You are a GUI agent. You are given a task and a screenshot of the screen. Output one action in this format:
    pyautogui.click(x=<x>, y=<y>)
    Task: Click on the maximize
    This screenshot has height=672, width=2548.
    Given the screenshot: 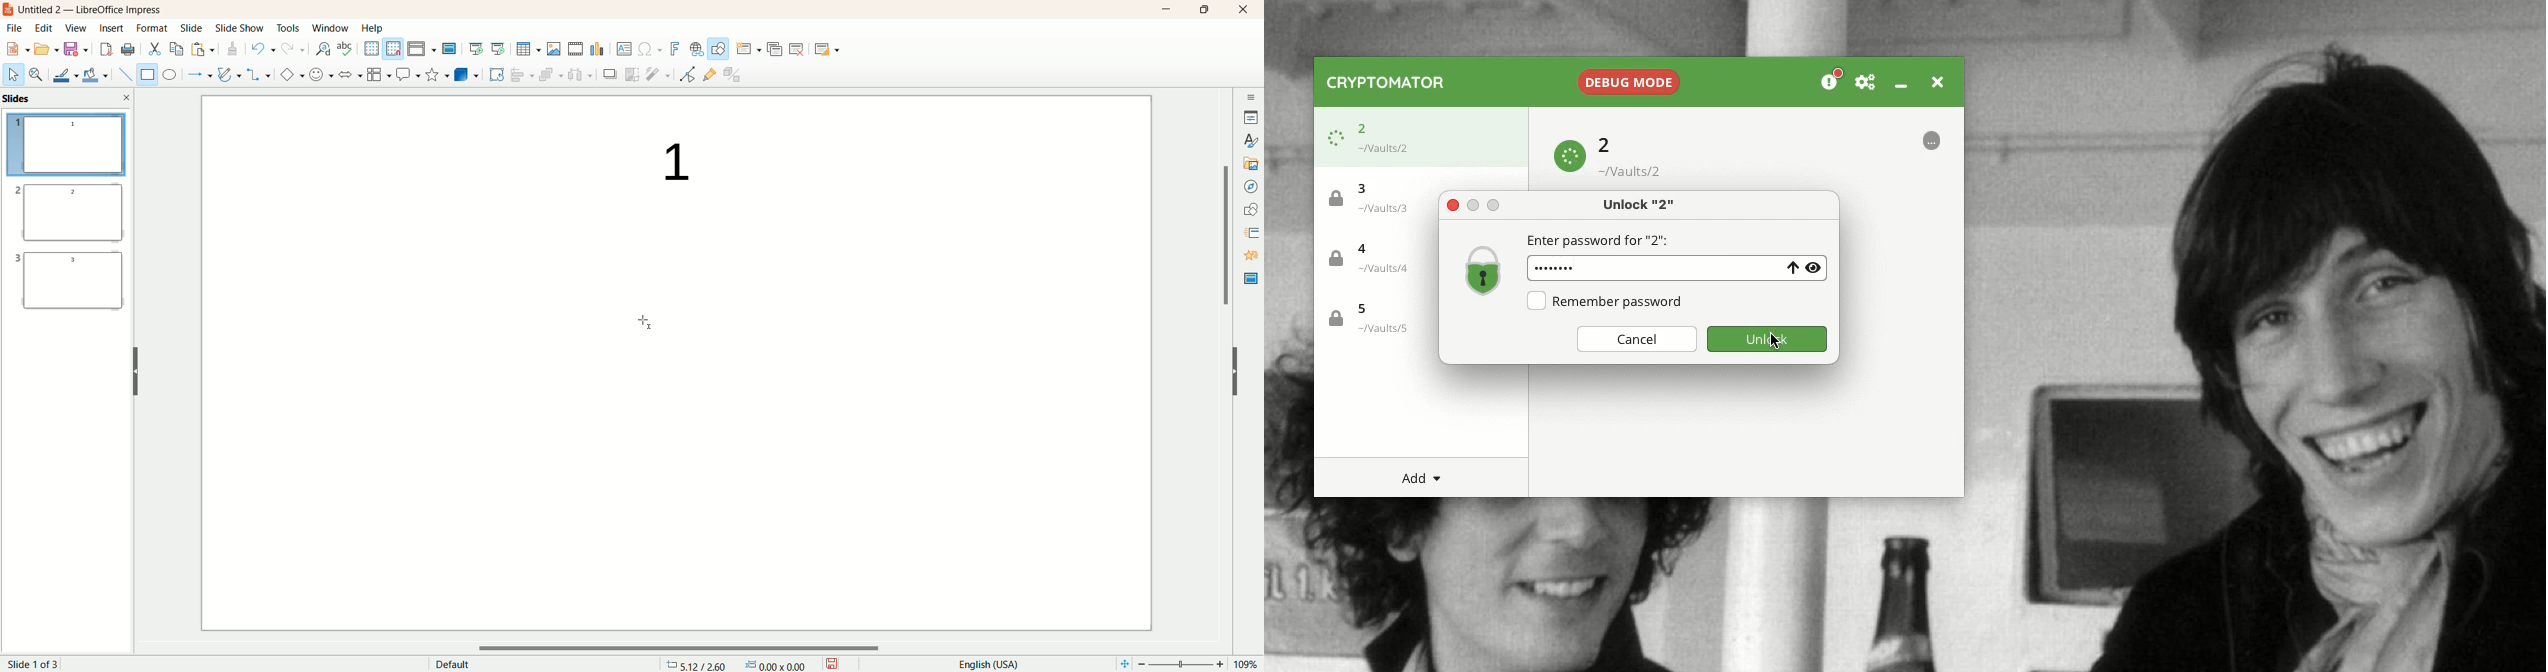 What is the action you would take?
    pyautogui.click(x=1204, y=11)
    